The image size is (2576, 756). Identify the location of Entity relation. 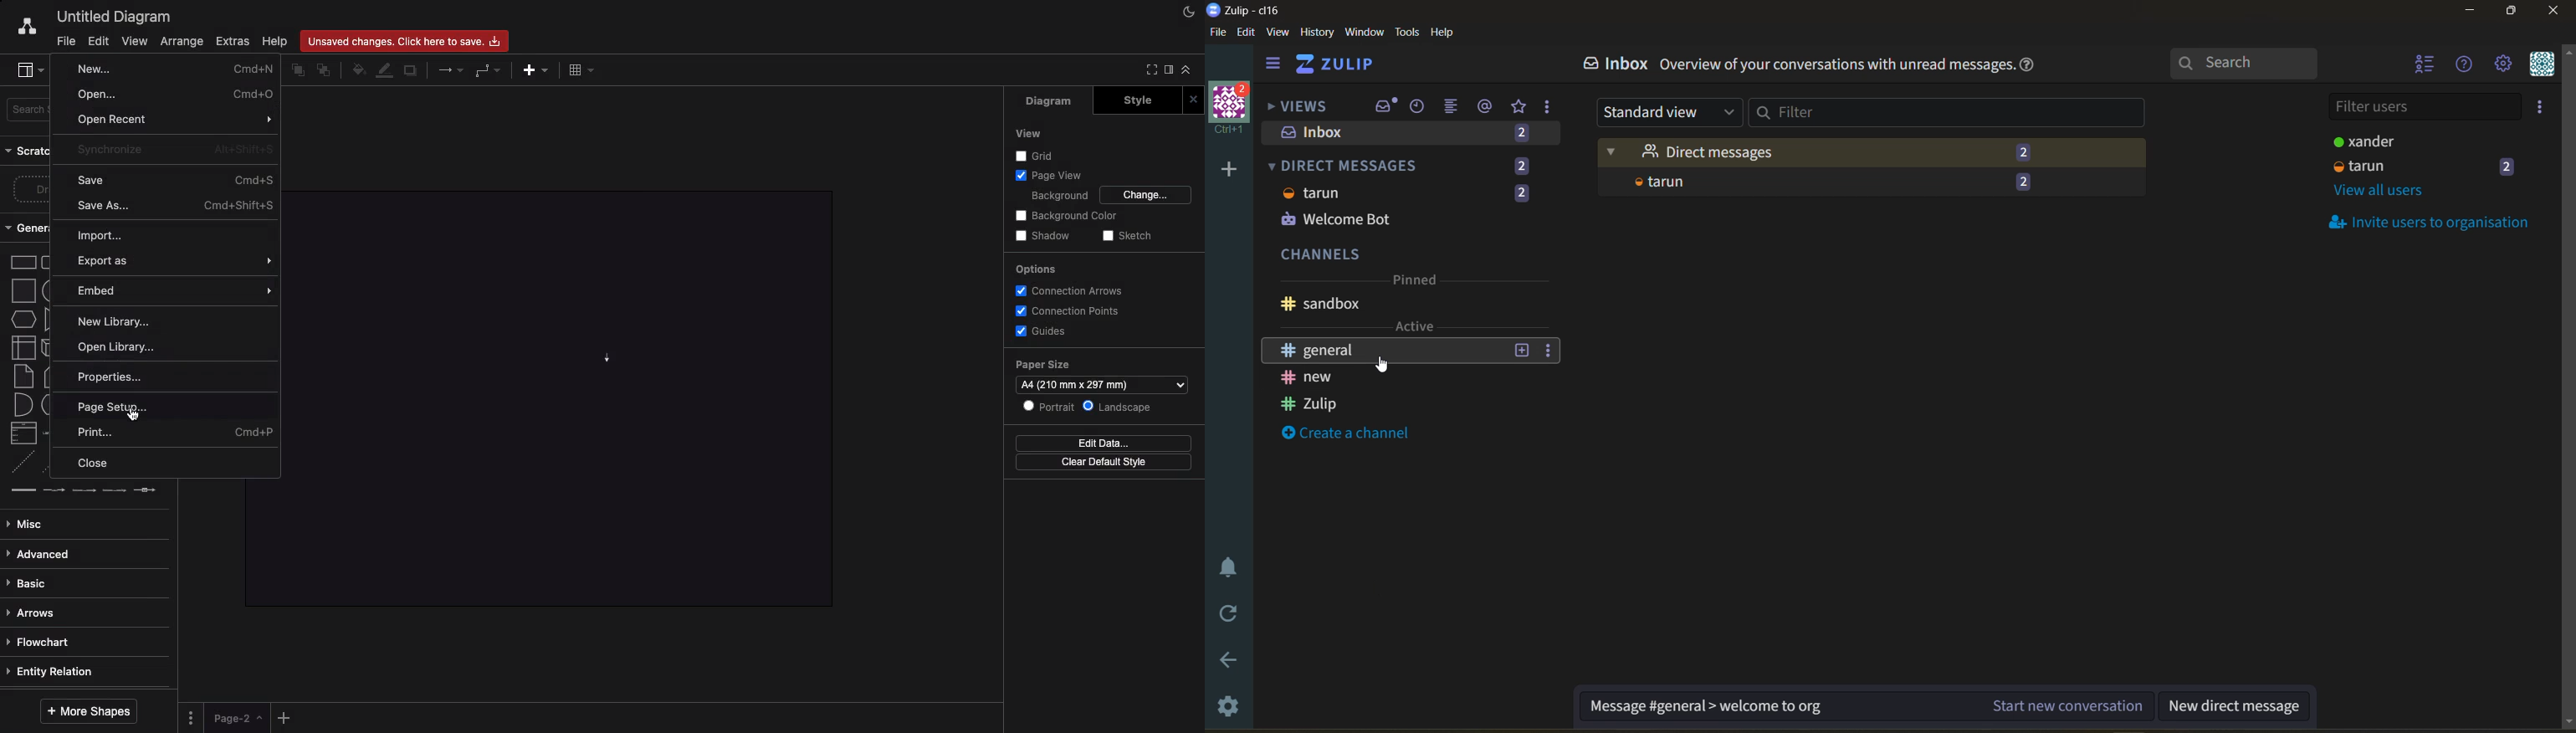
(58, 671).